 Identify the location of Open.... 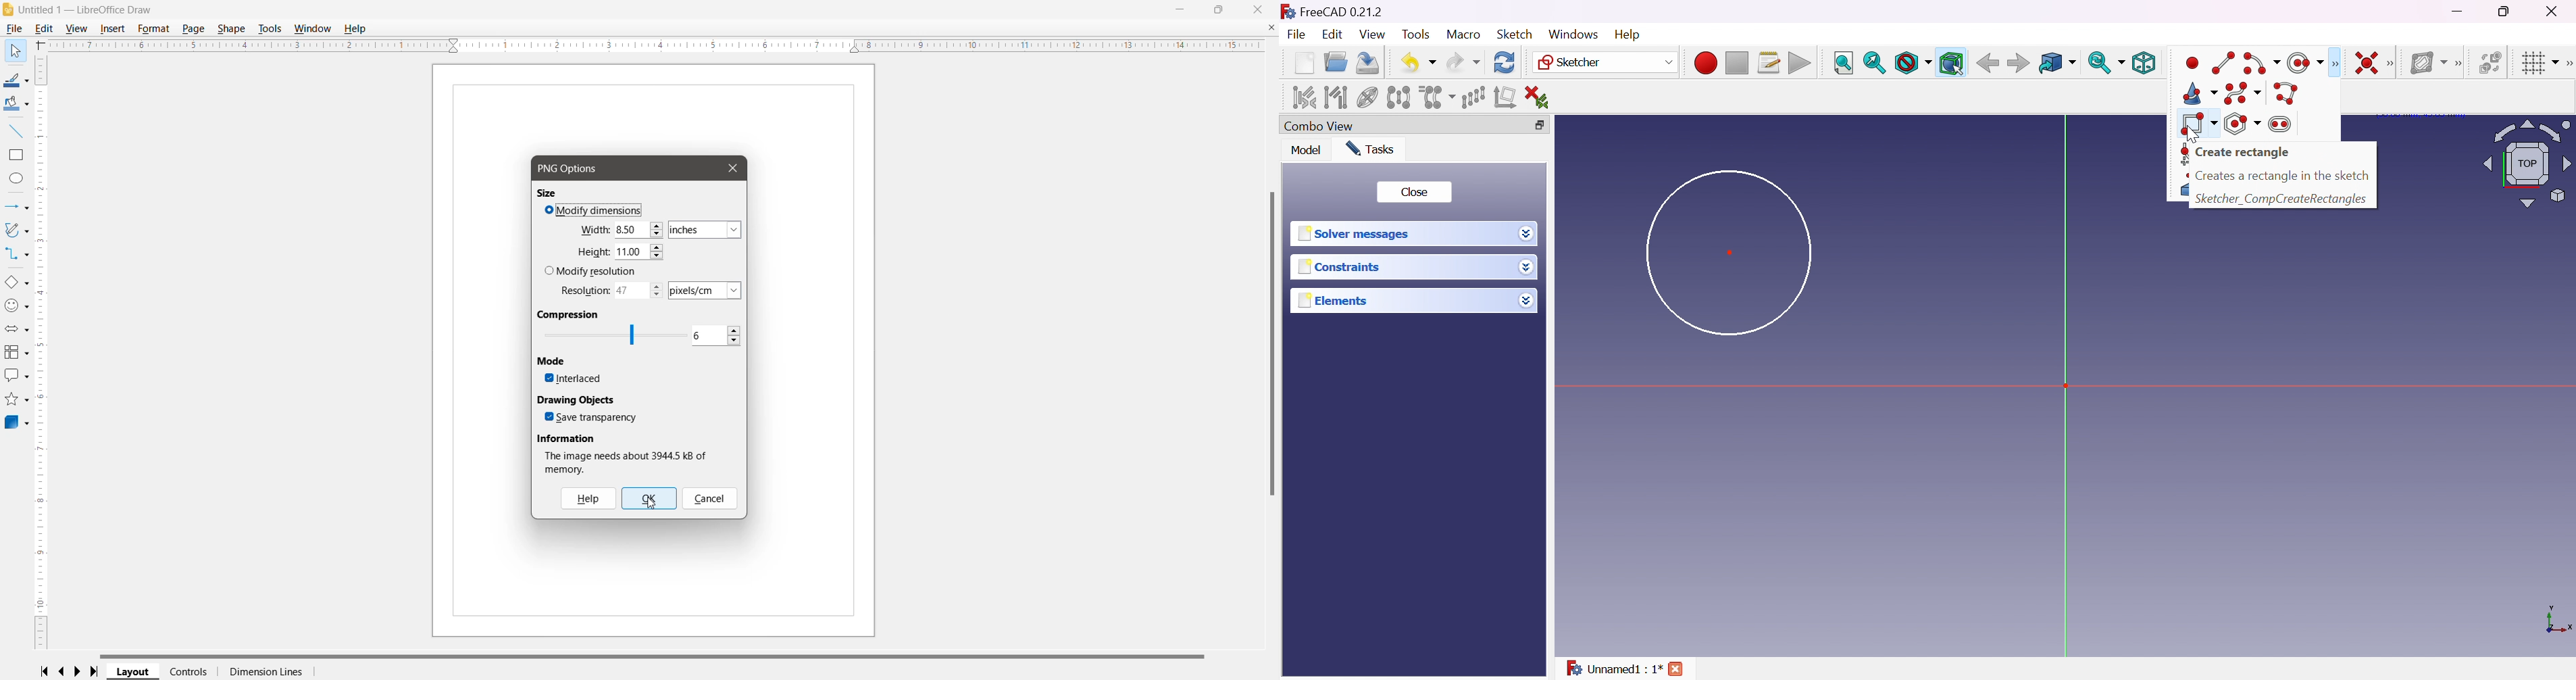
(1335, 63).